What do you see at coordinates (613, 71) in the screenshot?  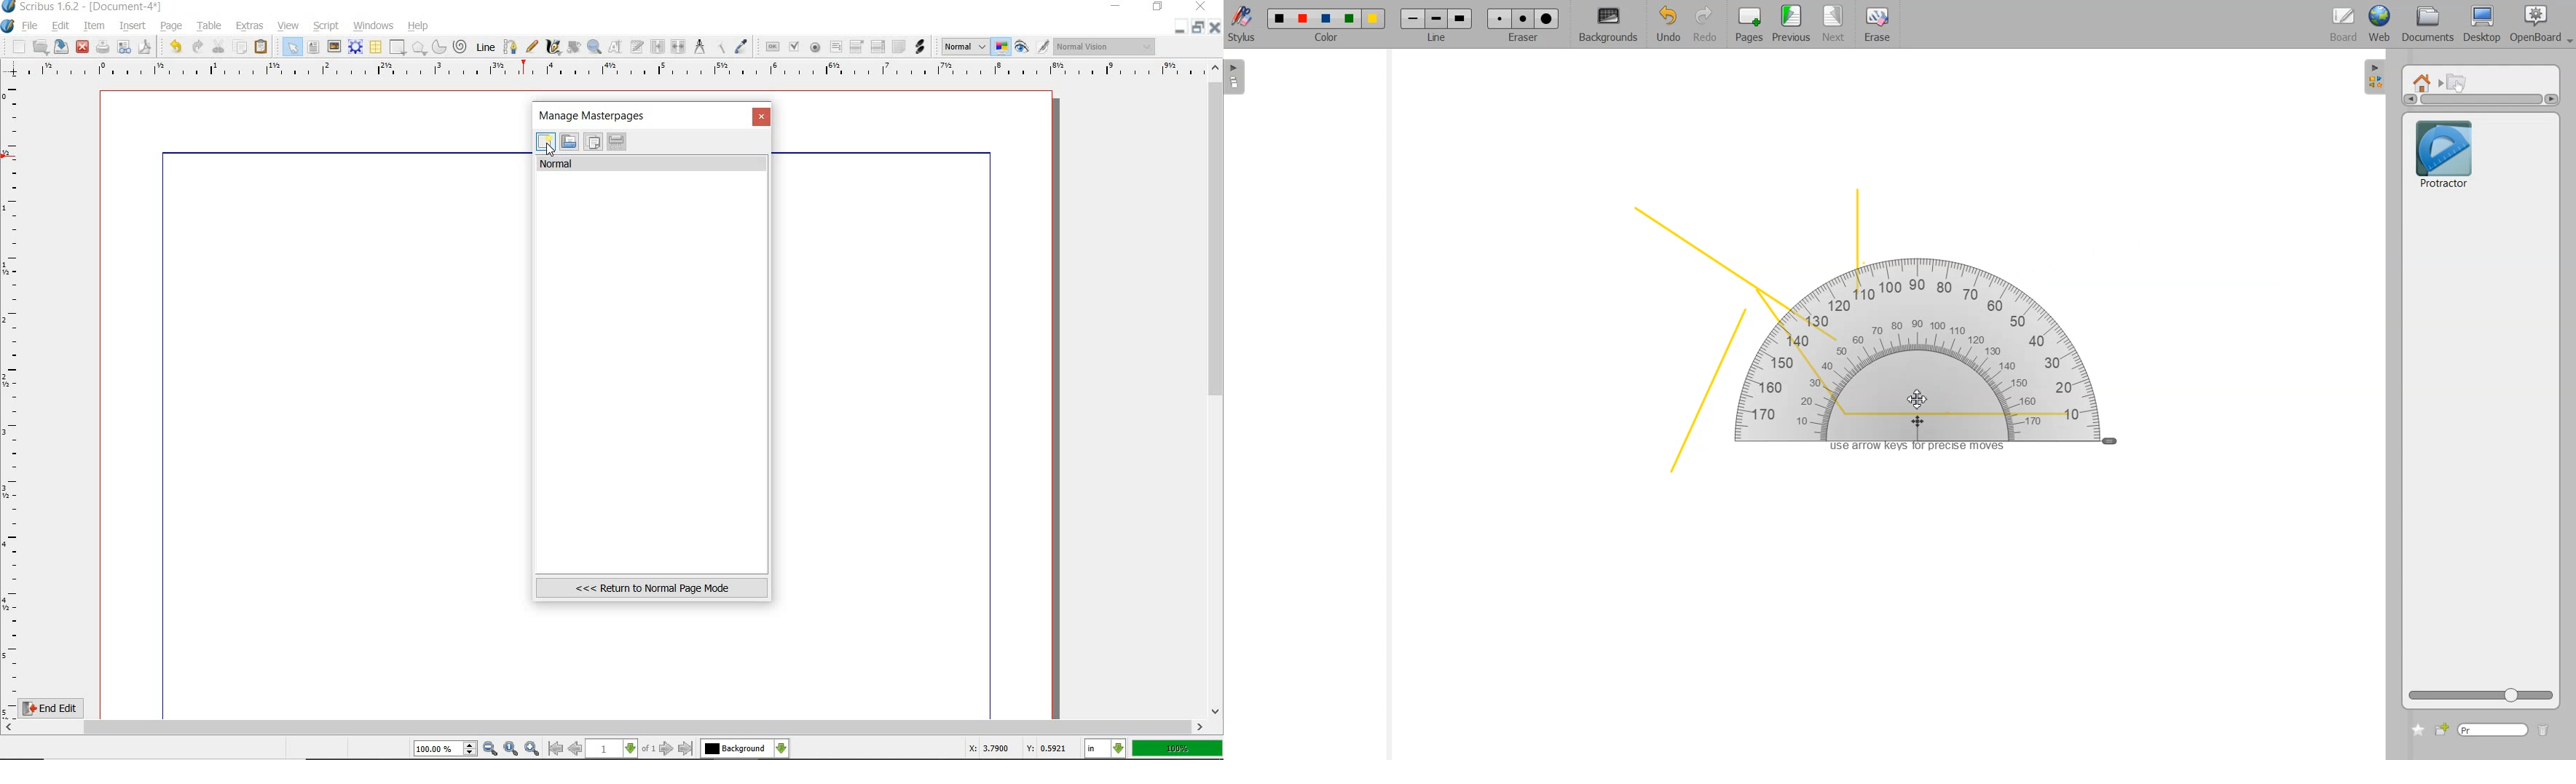 I see `ruler` at bounding box center [613, 71].